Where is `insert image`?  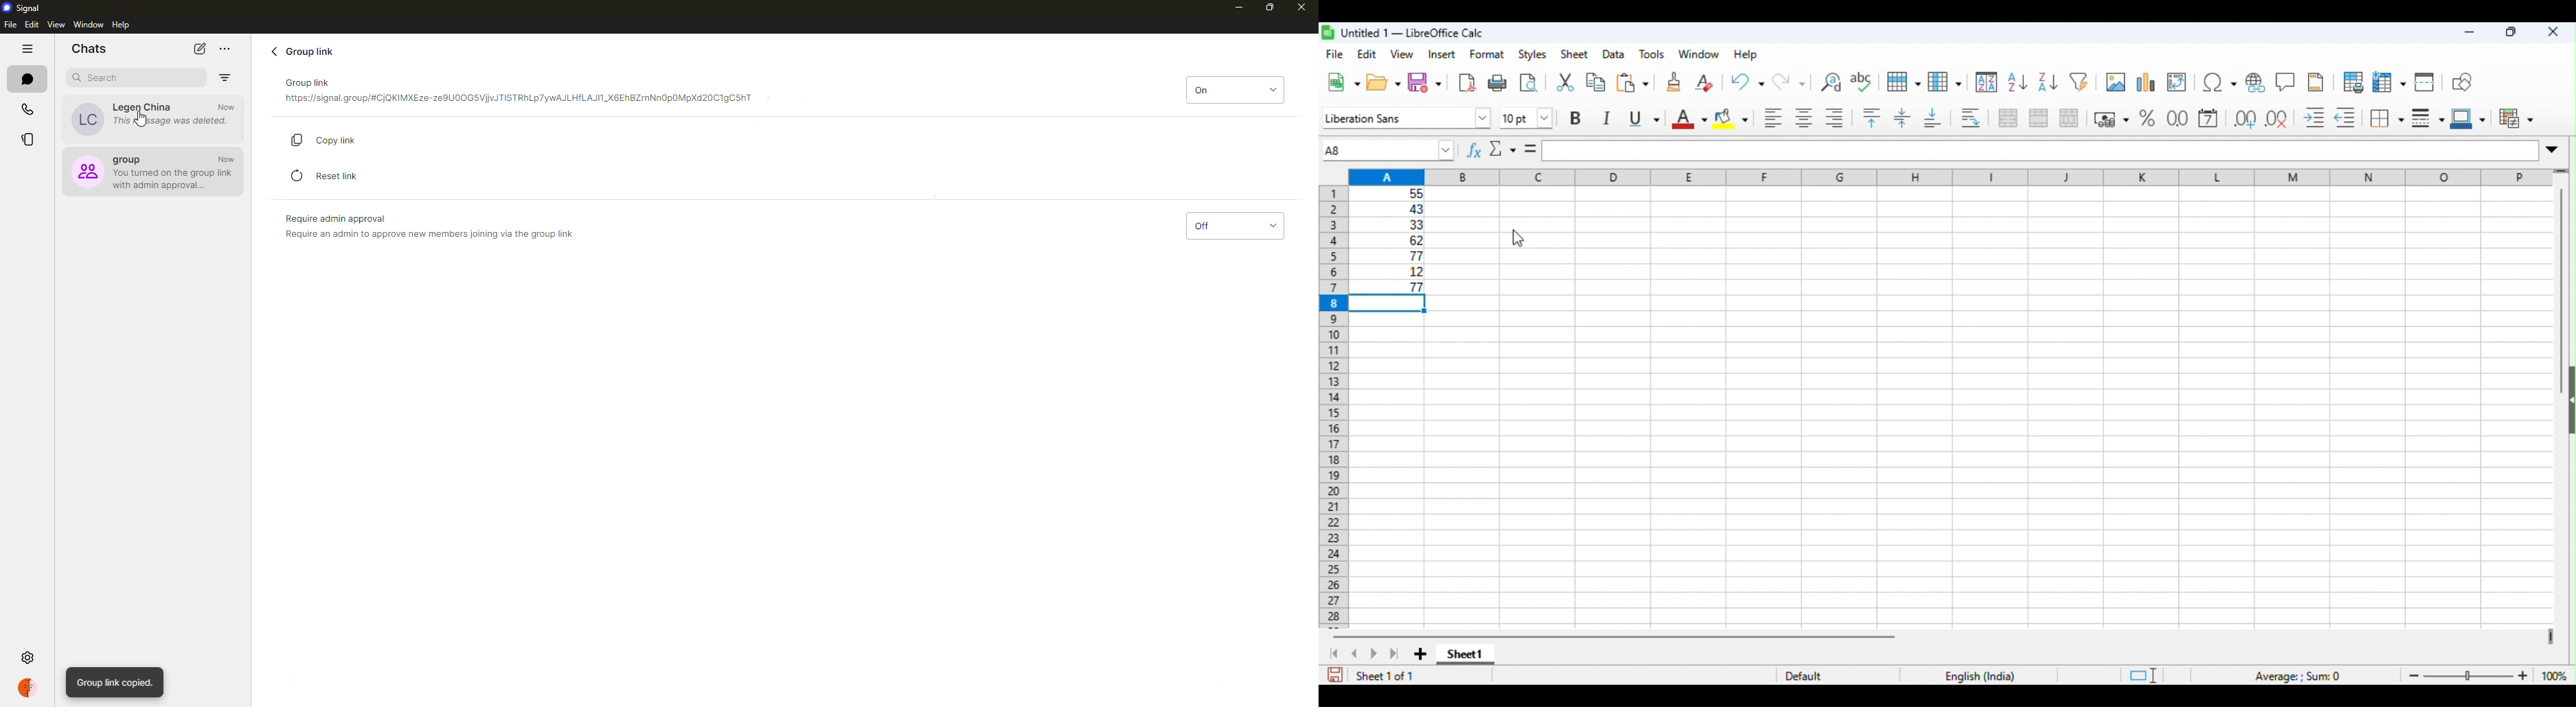 insert image is located at coordinates (2116, 81).